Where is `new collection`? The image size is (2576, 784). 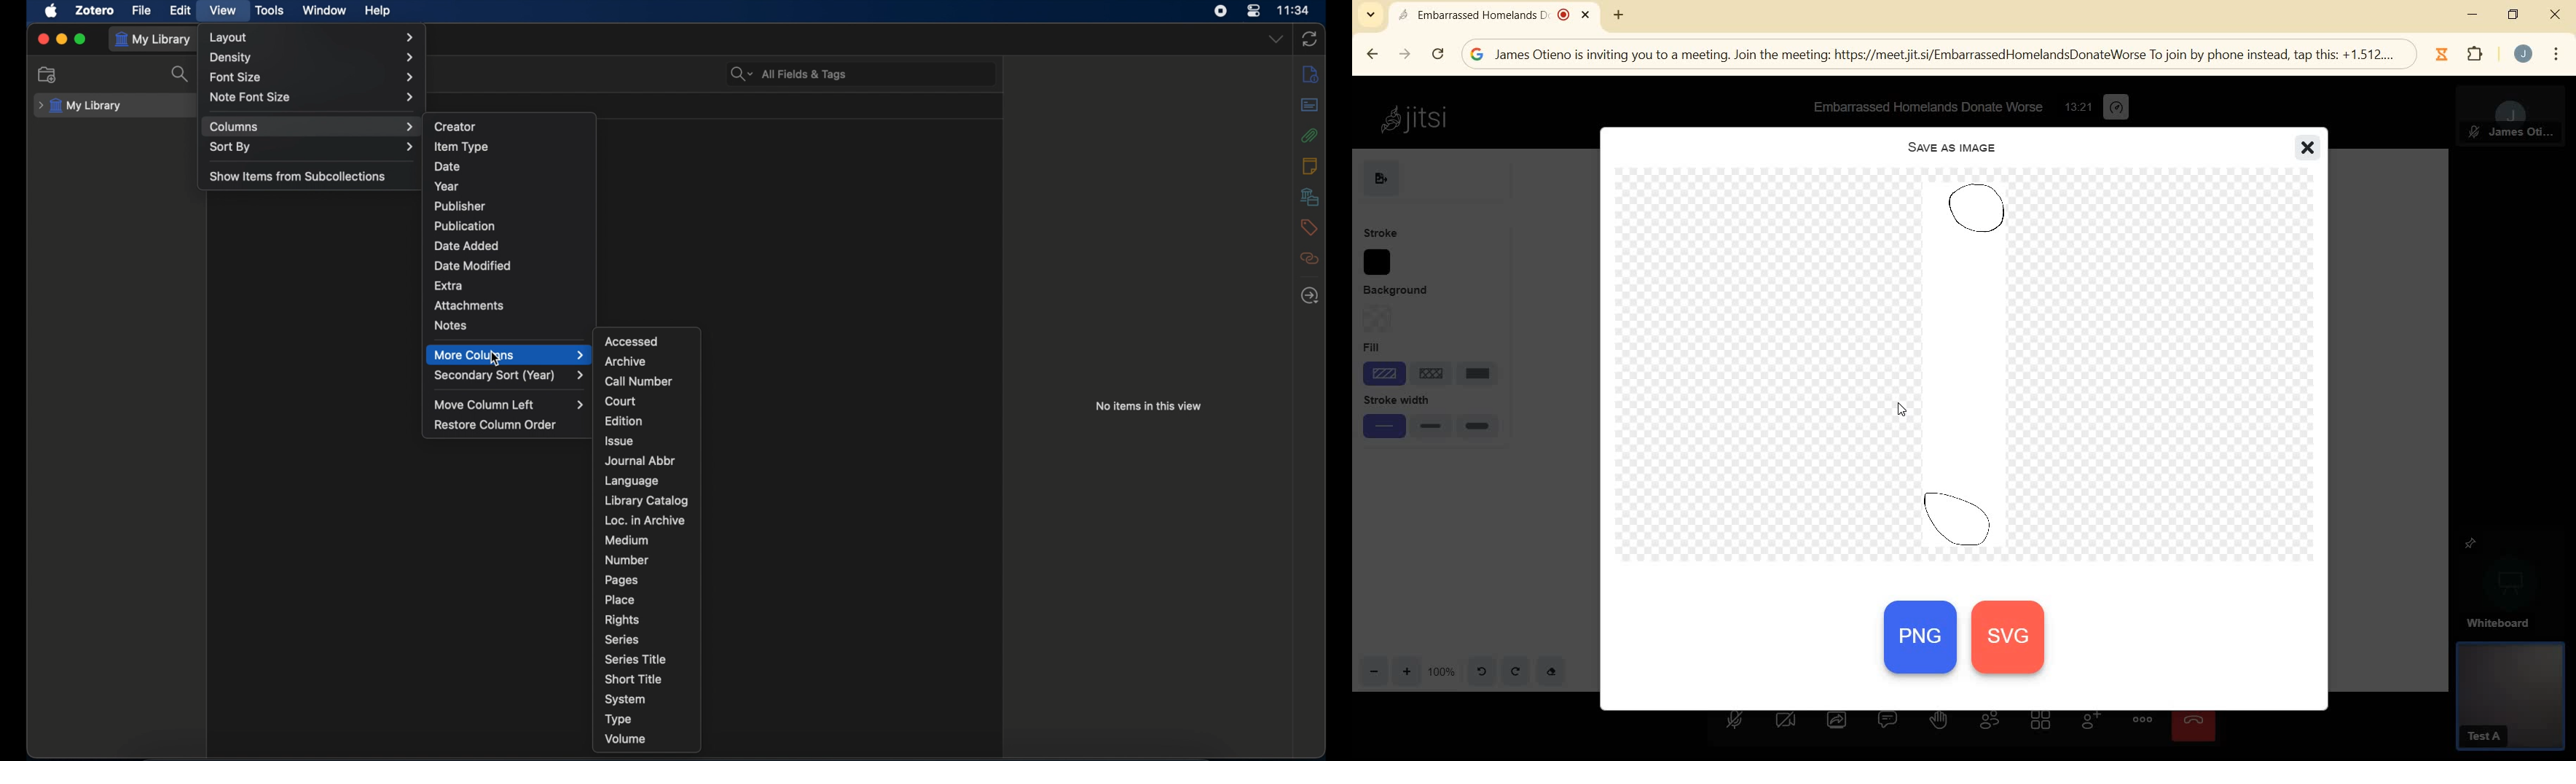
new collection is located at coordinates (48, 75).